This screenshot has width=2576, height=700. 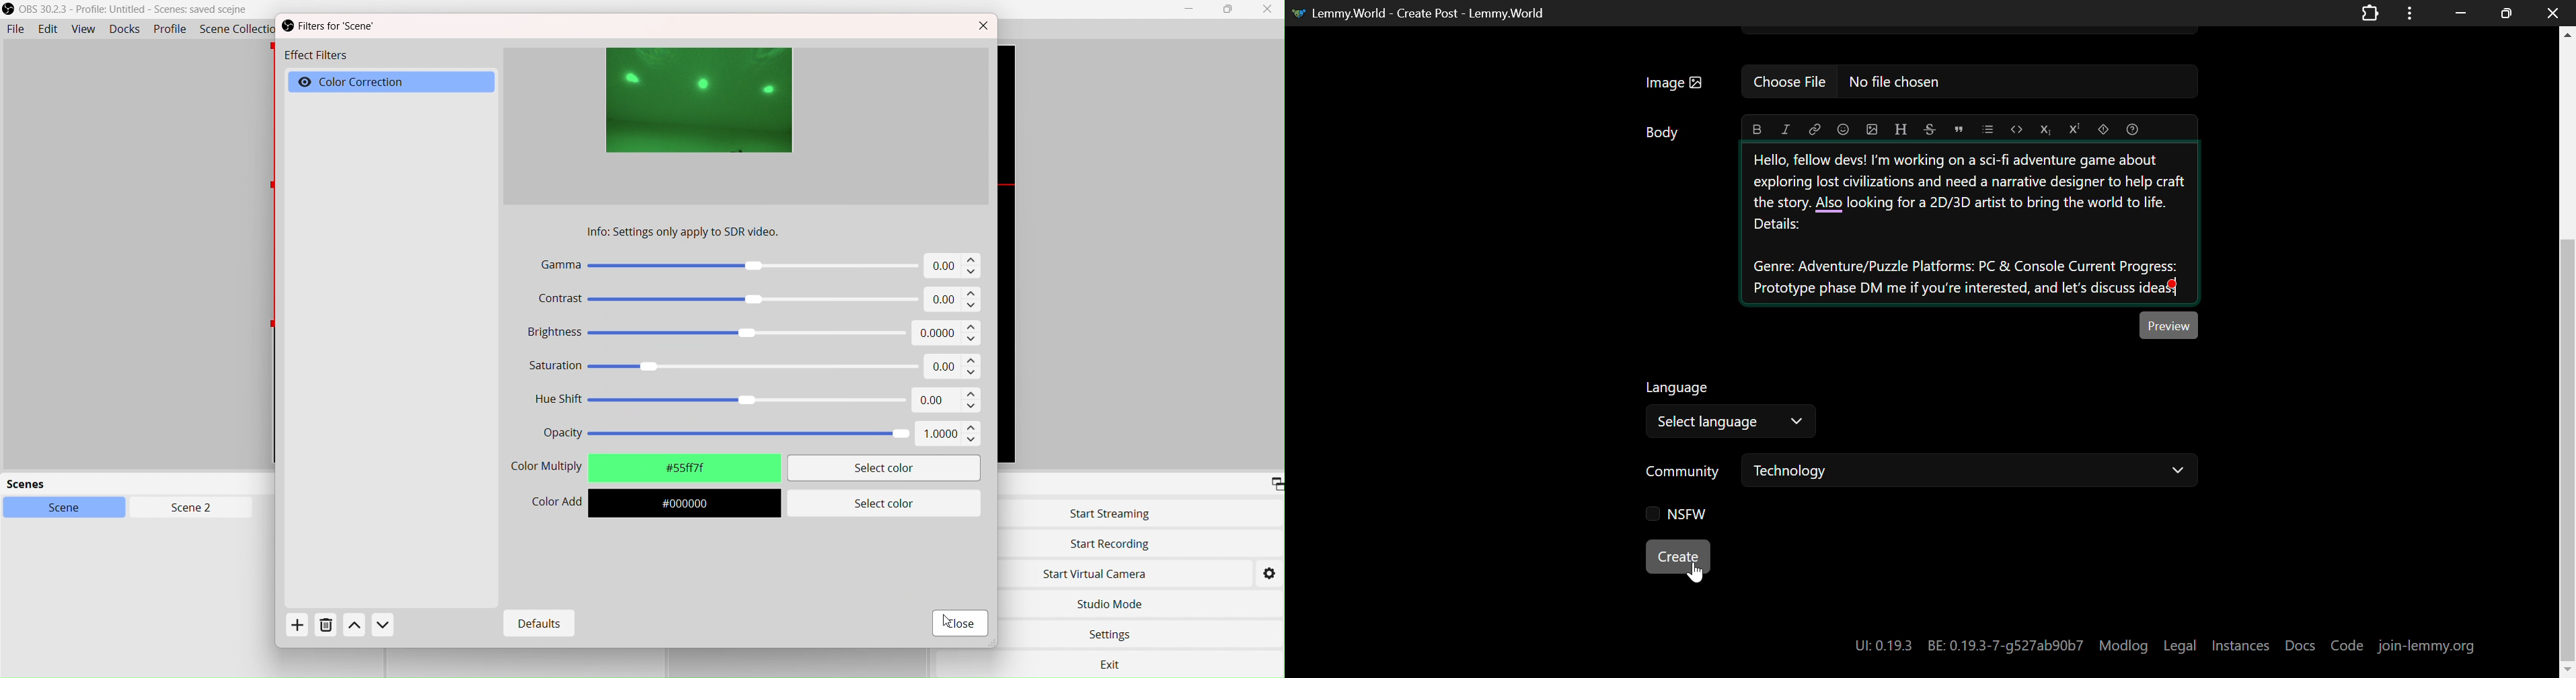 I want to click on #fffffff, so click(x=691, y=469).